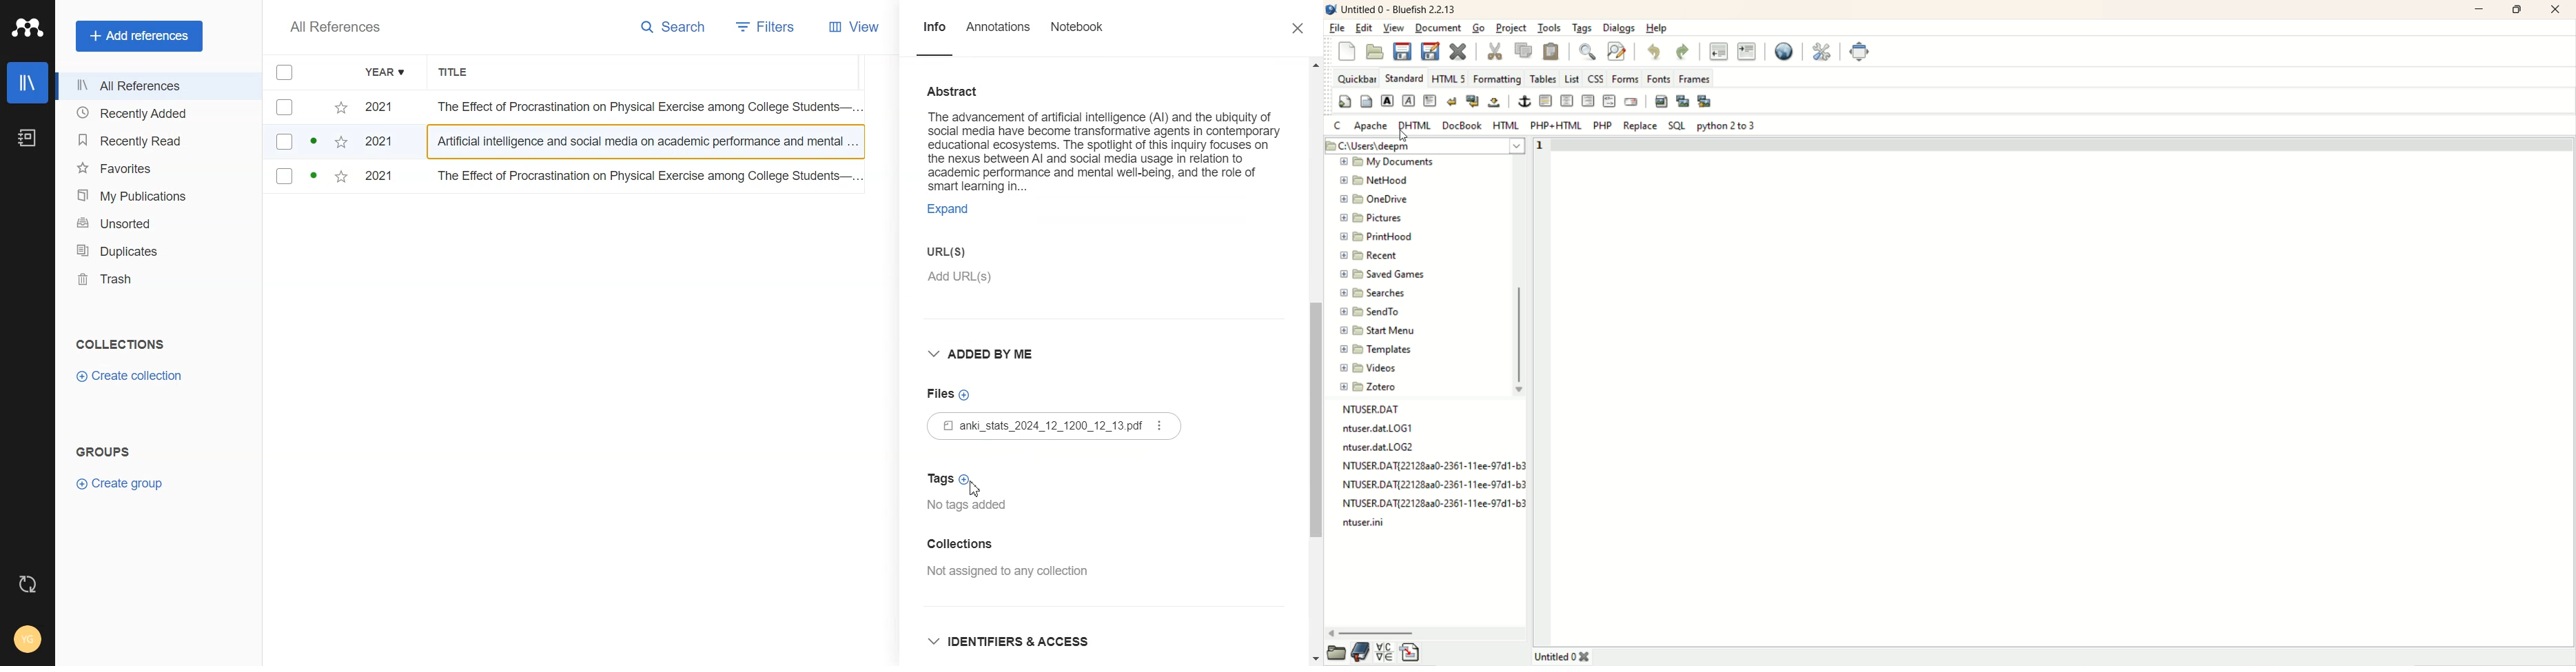 This screenshot has width=2576, height=672. I want to click on file, so click(1433, 482).